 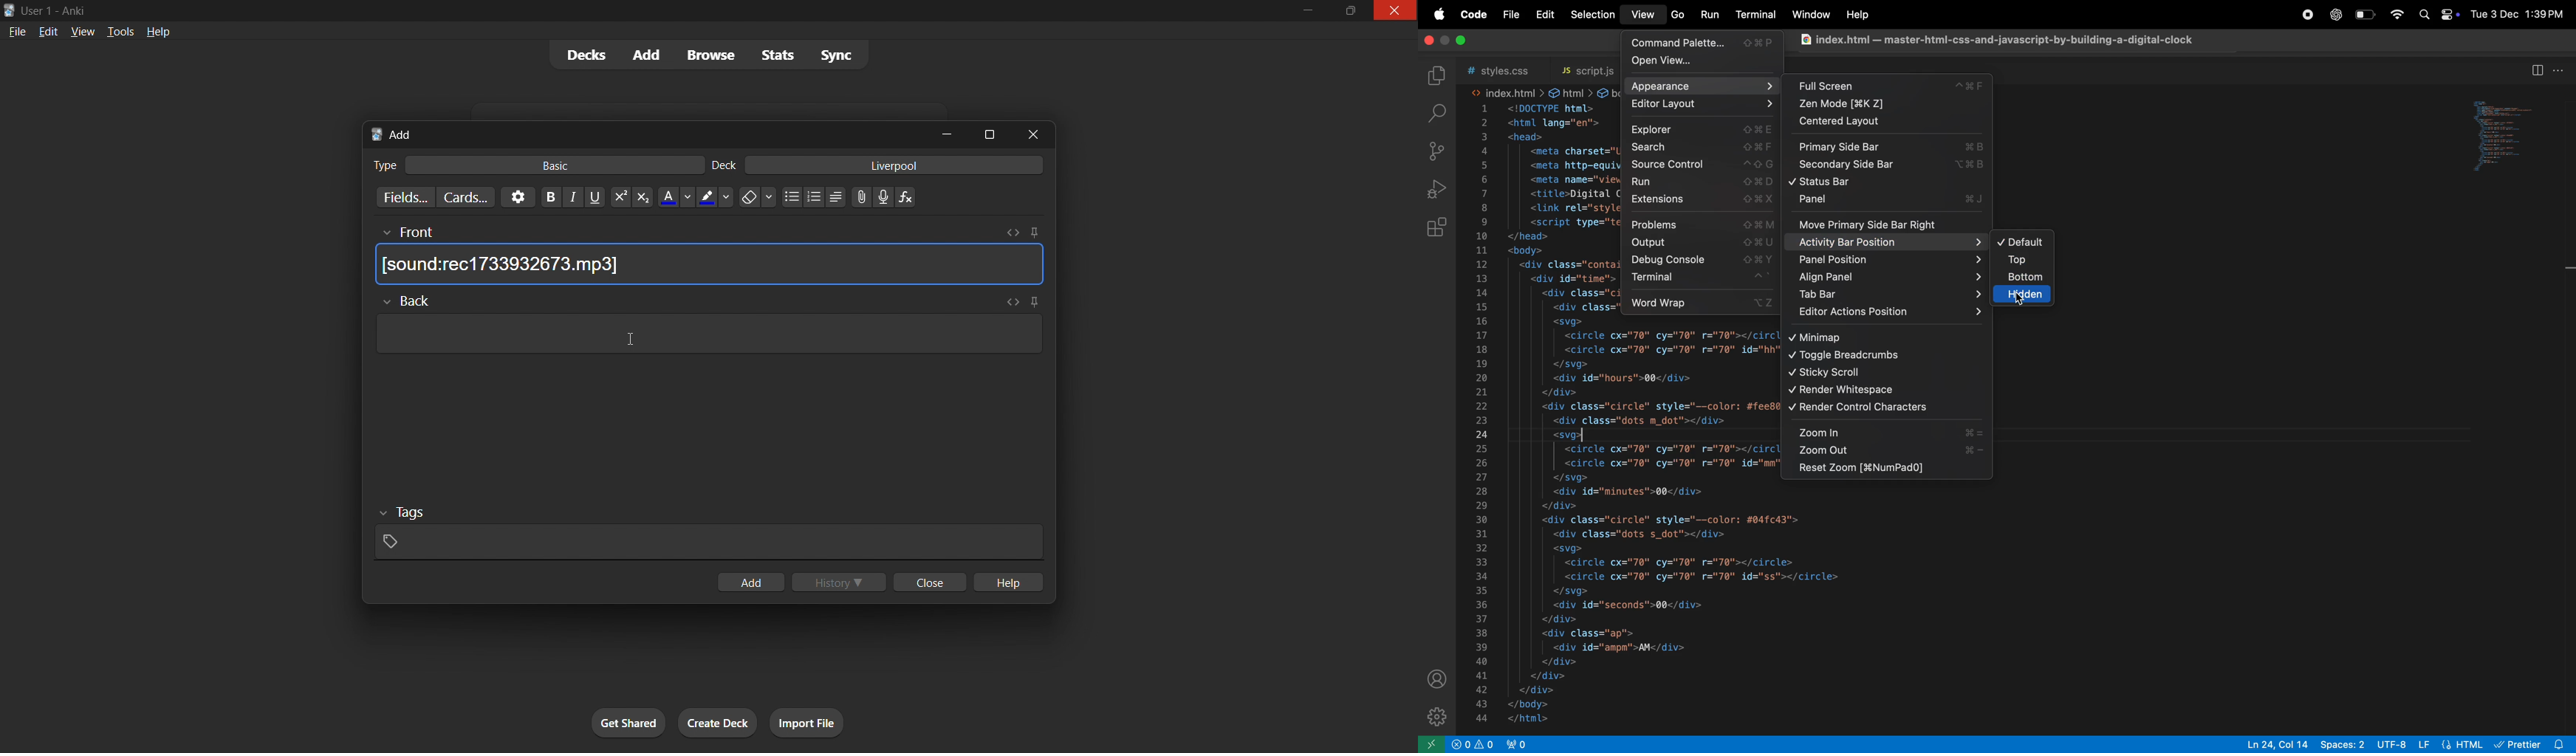 I want to click on add, so click(x=750, y=580).